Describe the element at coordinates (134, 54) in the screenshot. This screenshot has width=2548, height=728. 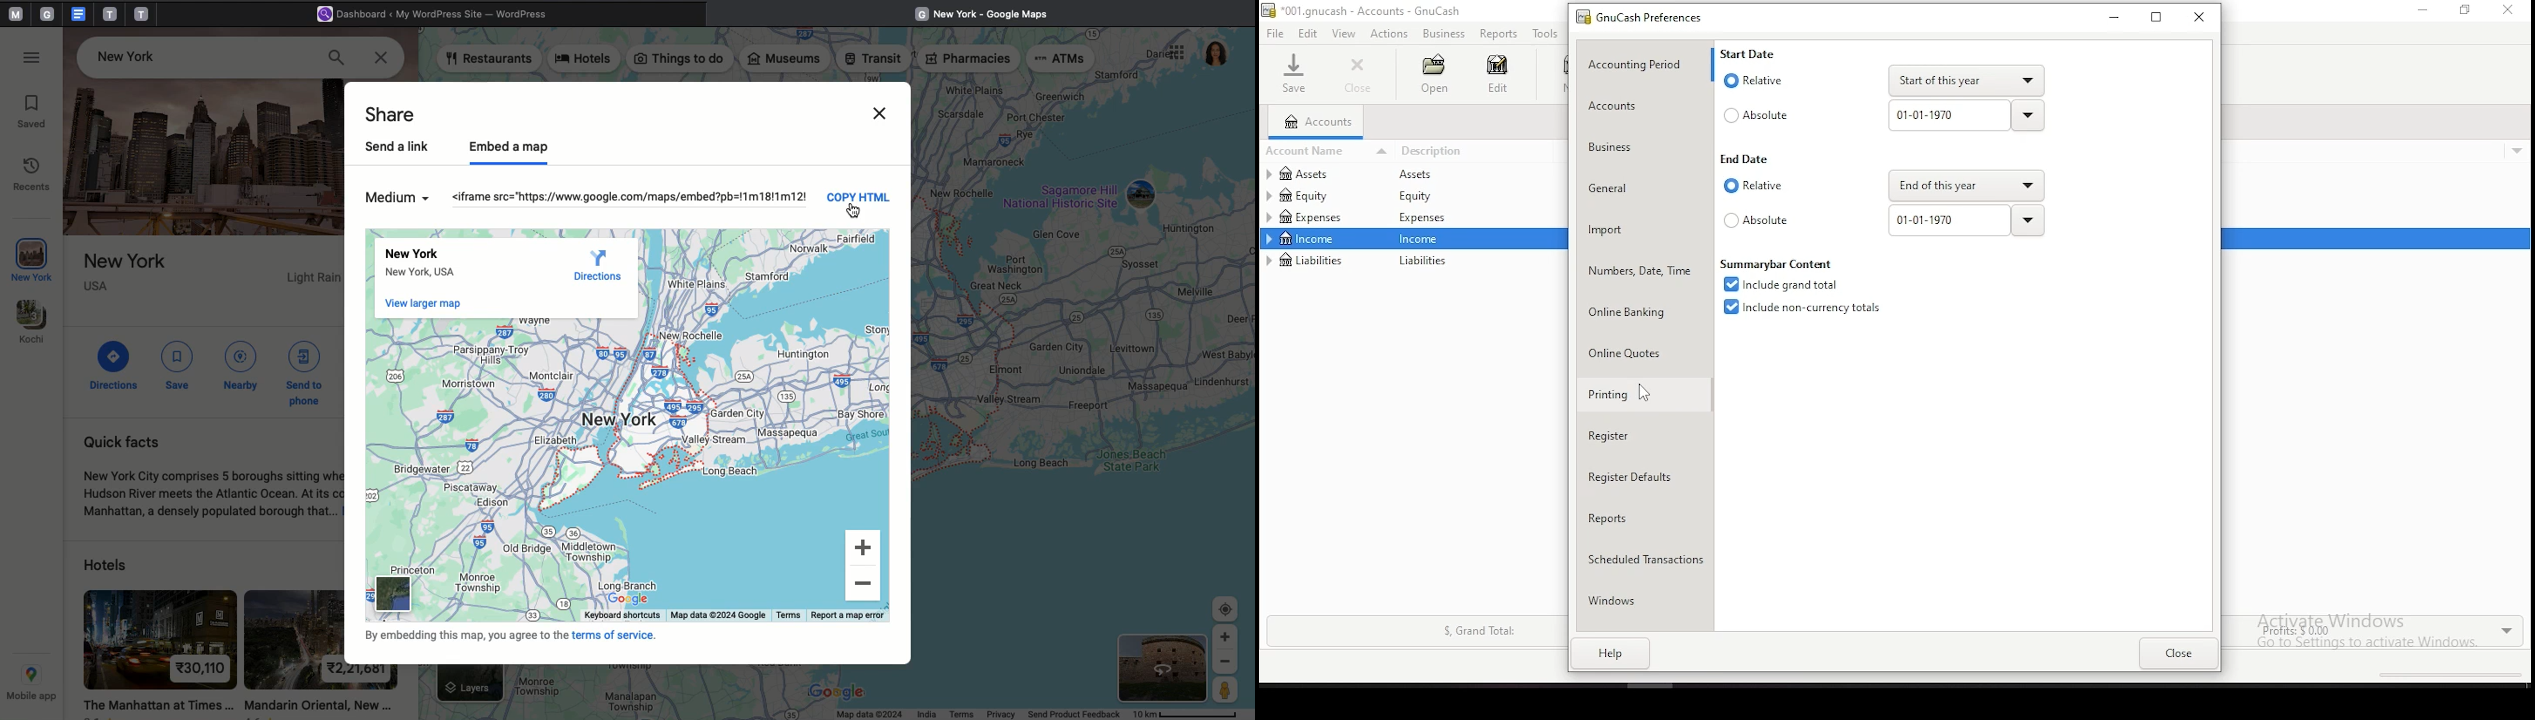
I see `Place -New York` at that location.